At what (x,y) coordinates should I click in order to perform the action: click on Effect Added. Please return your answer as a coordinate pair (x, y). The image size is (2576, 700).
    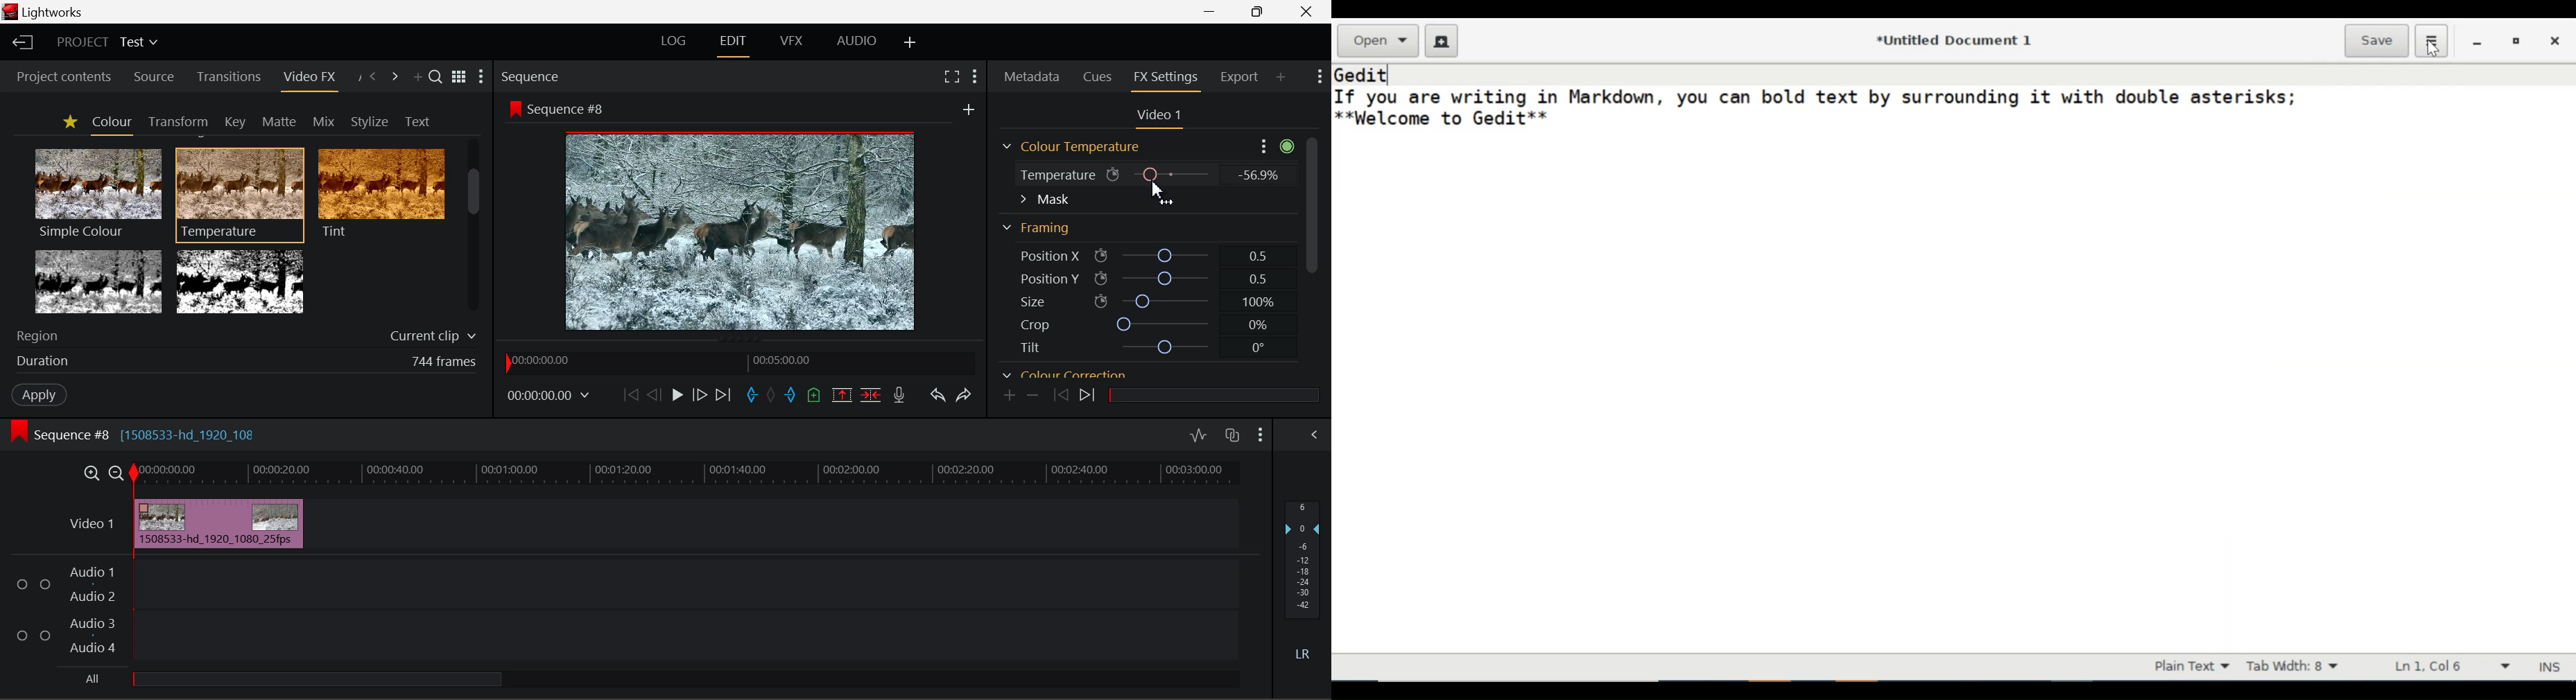
    Looking at the image, I should click on (220, 523).